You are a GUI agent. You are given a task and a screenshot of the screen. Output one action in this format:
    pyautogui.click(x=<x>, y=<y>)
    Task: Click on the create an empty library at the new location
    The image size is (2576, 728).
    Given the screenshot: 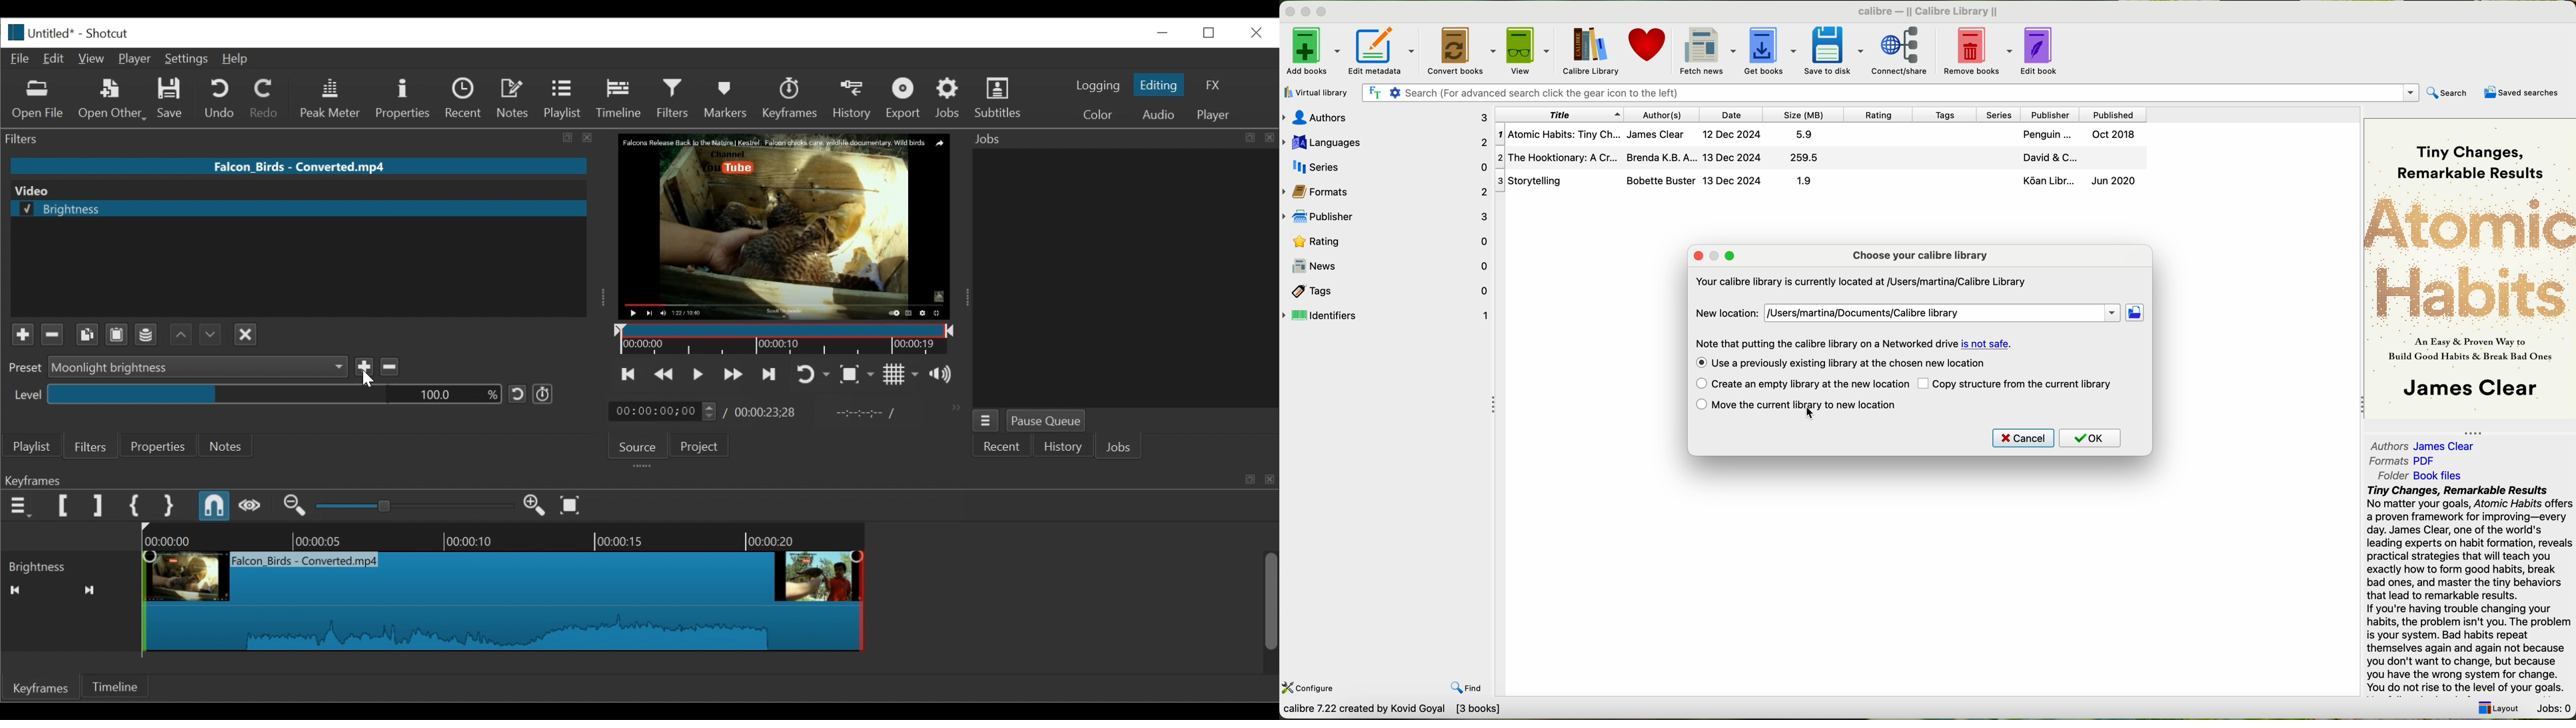 What is the action you would take?
    pyautogui.click(x=1809, y=384)
    